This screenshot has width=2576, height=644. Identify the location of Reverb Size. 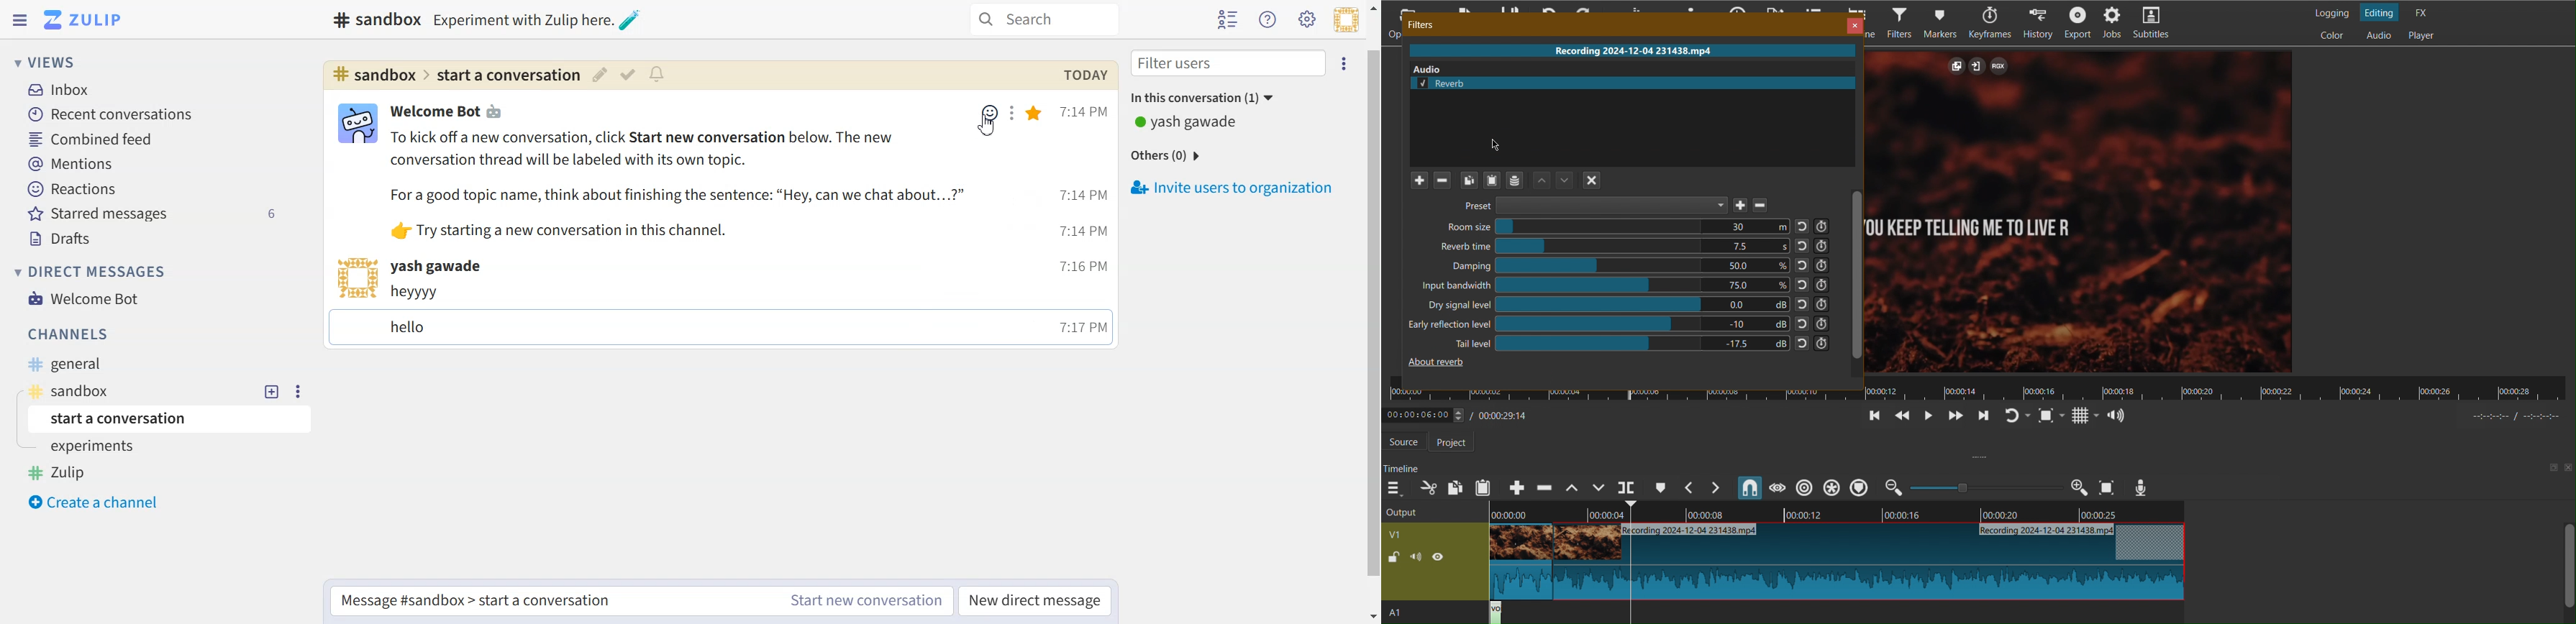
(1636, 247).